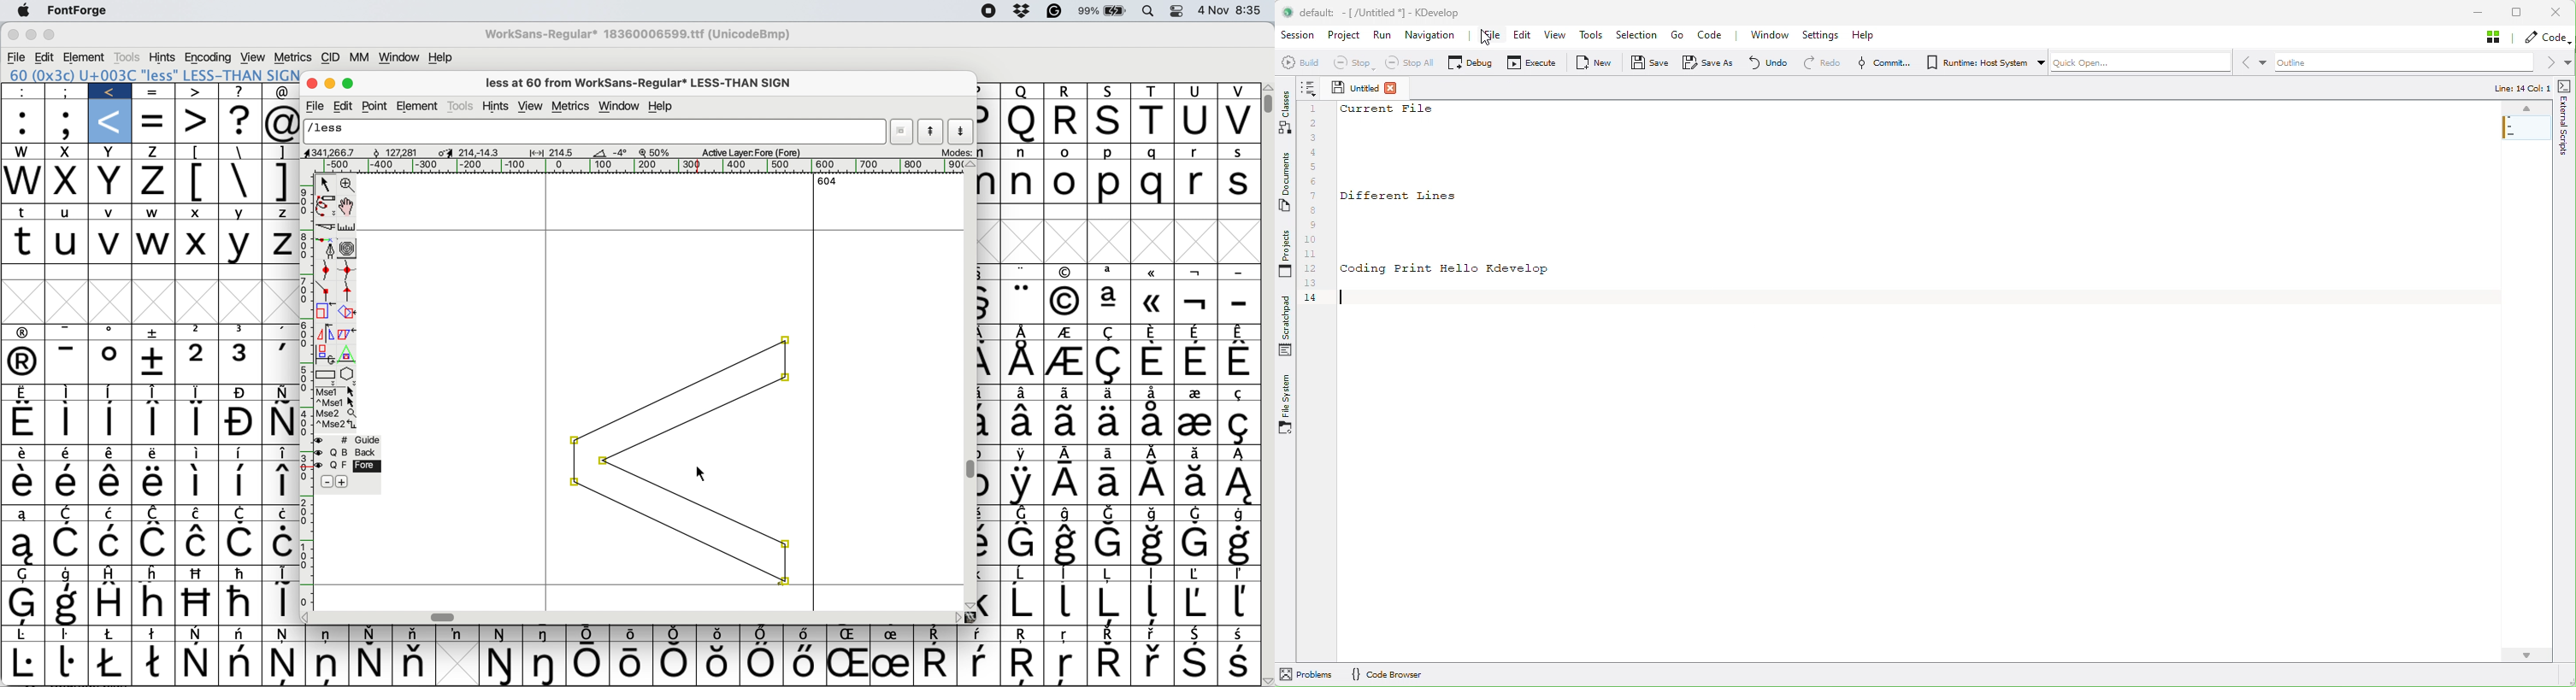  I want to click on Symbol, so click(197, 422).